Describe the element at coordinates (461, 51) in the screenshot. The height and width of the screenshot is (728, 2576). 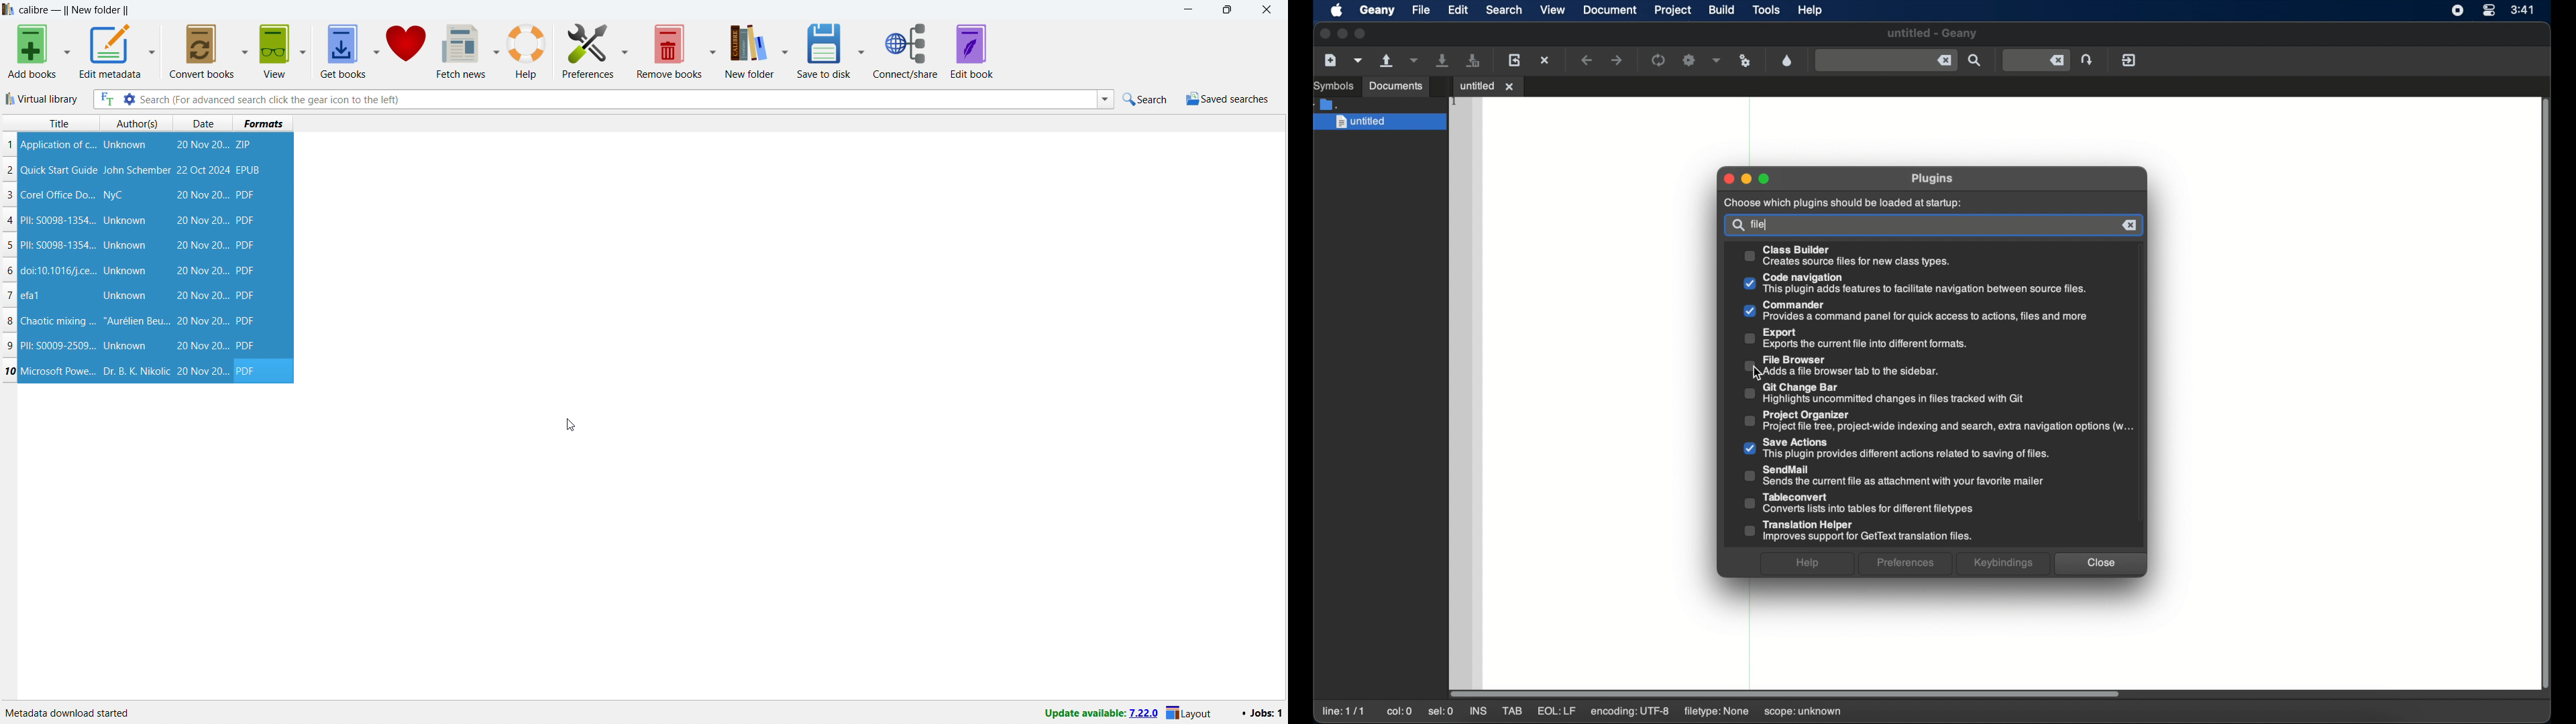
I see `fetch new` at that location.